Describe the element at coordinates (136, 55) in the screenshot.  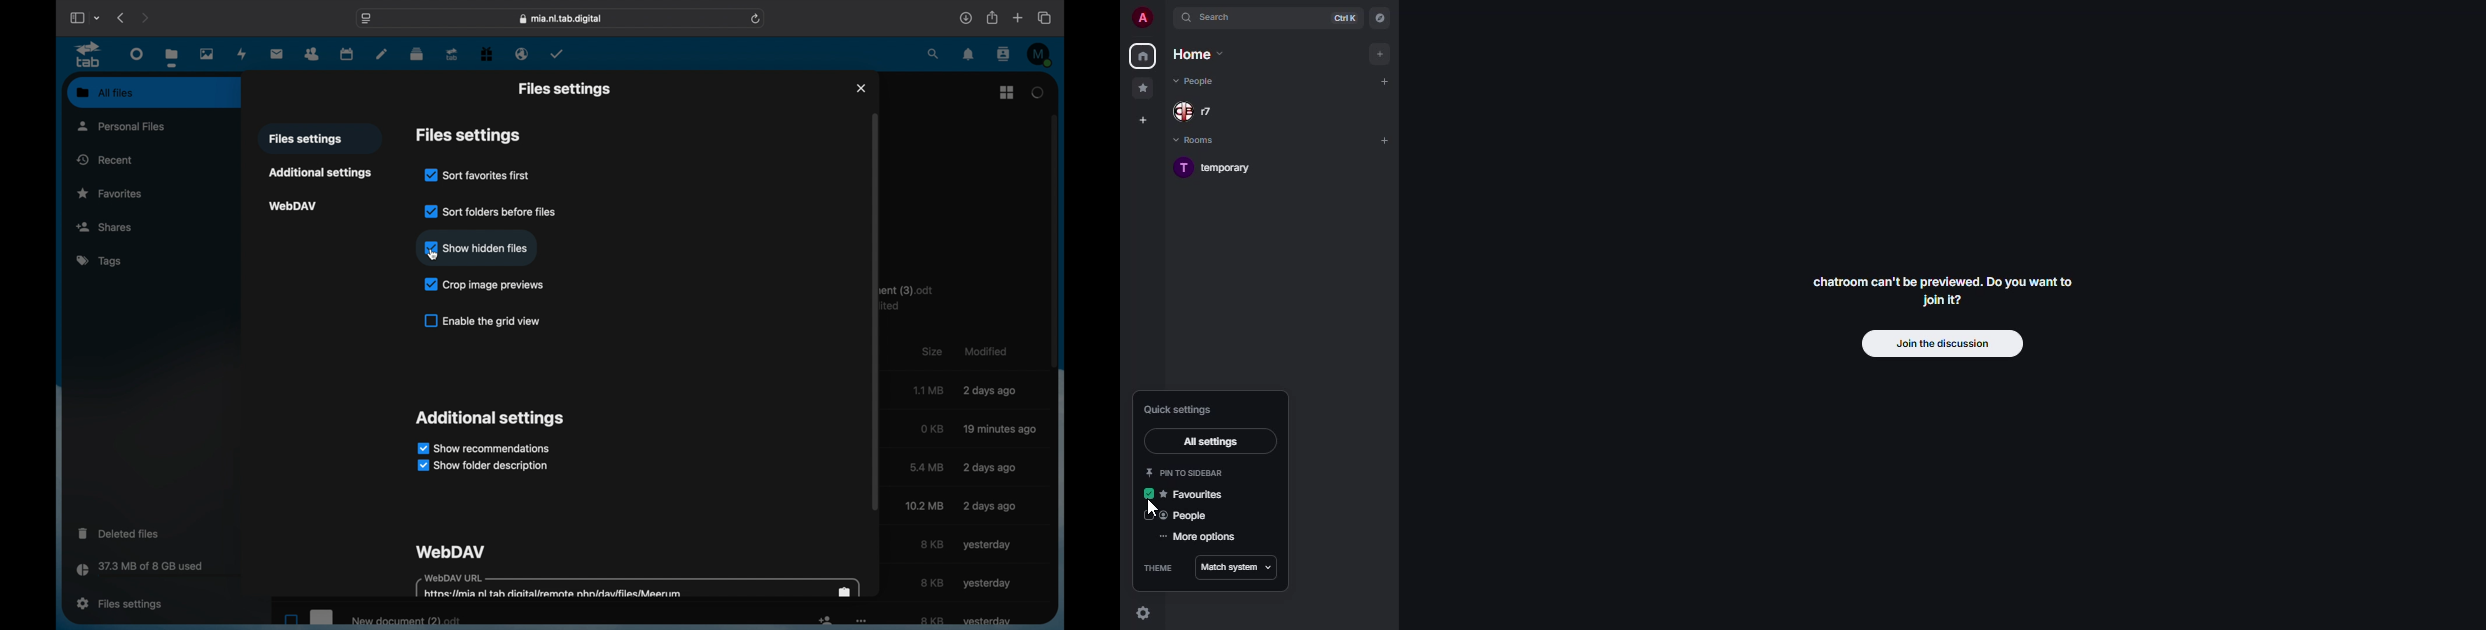
I see `dashboard` at that location.